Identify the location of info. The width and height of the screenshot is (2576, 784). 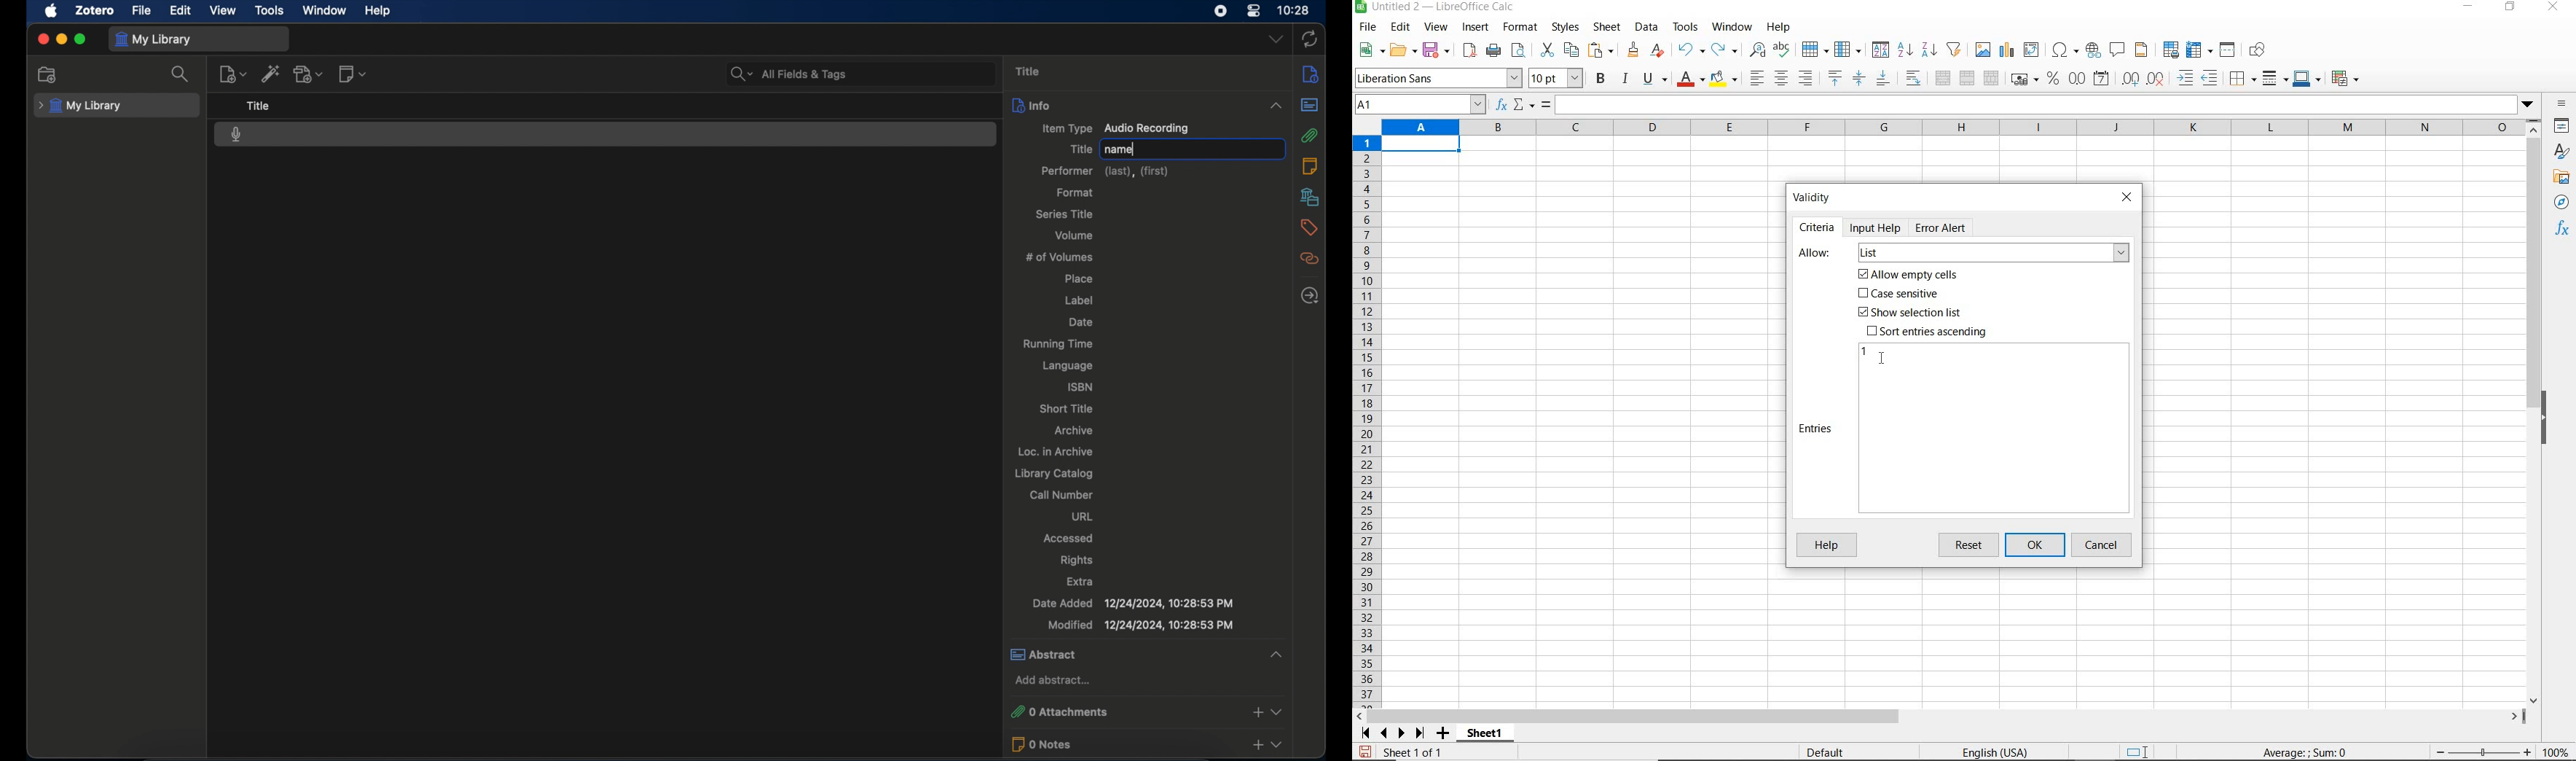
(1311, 74).